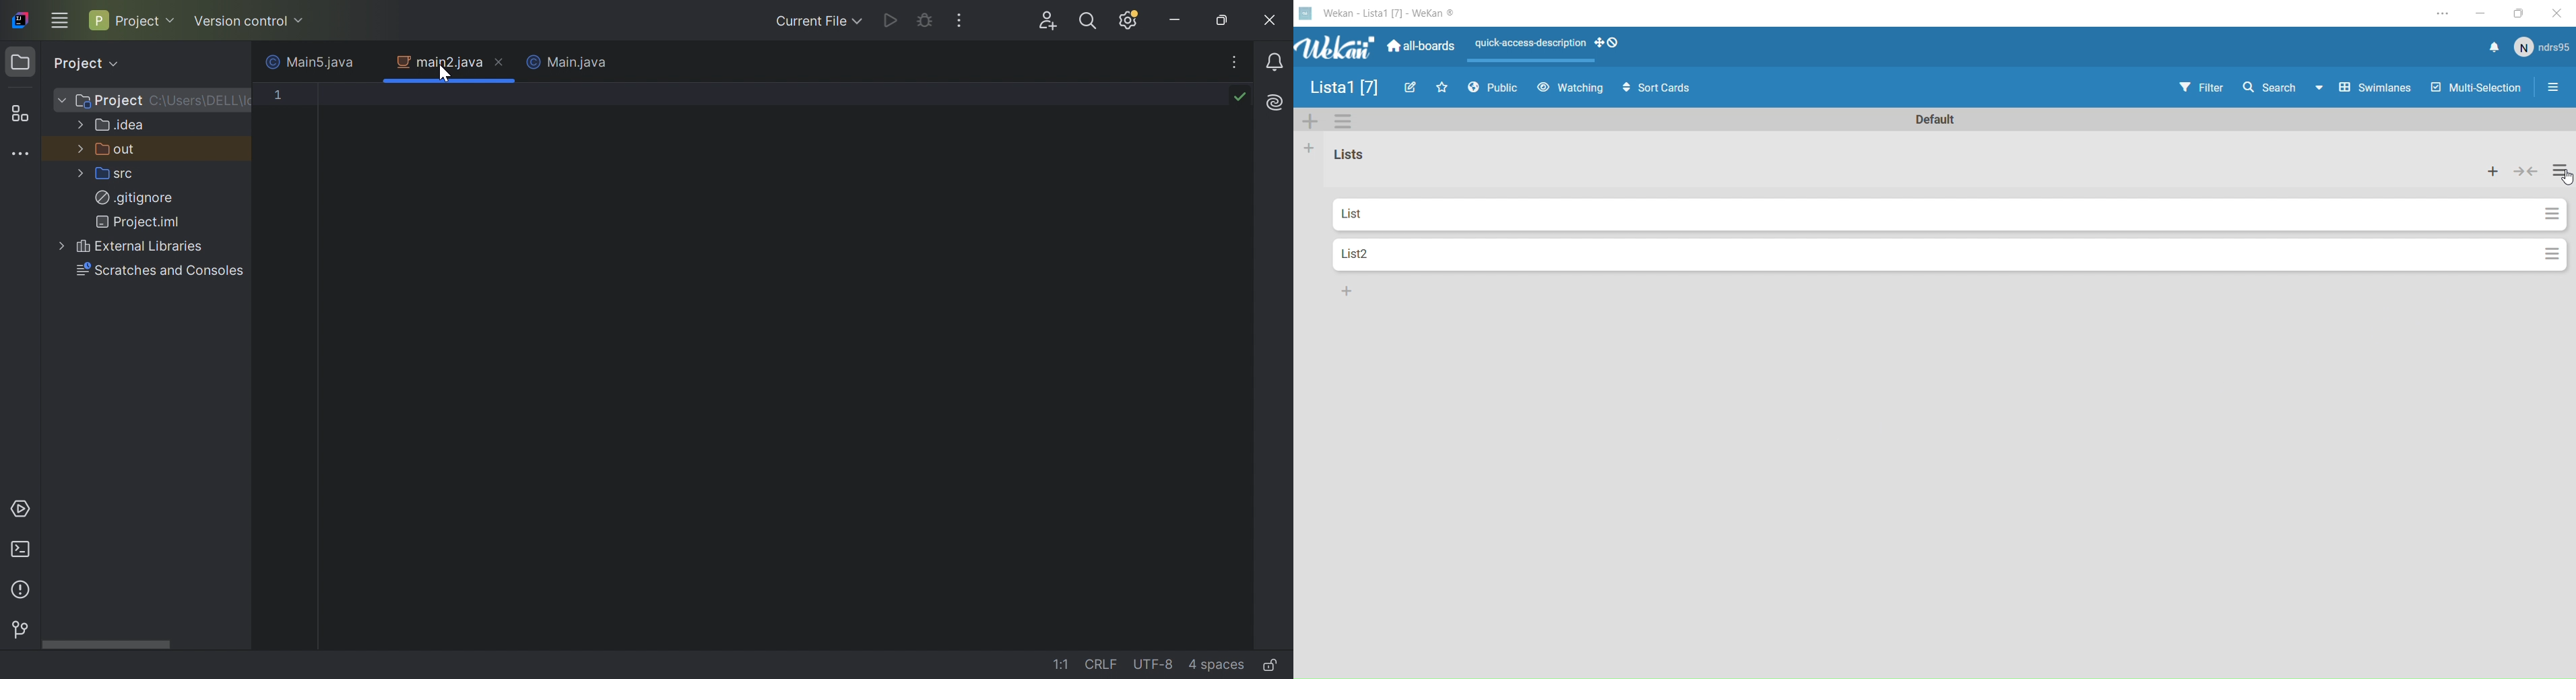 Image resolution: width=2576 pixels, height=700 pixels. Describe the element at coordinates (109, 101) in the screenshot. I see `Project` at that location.